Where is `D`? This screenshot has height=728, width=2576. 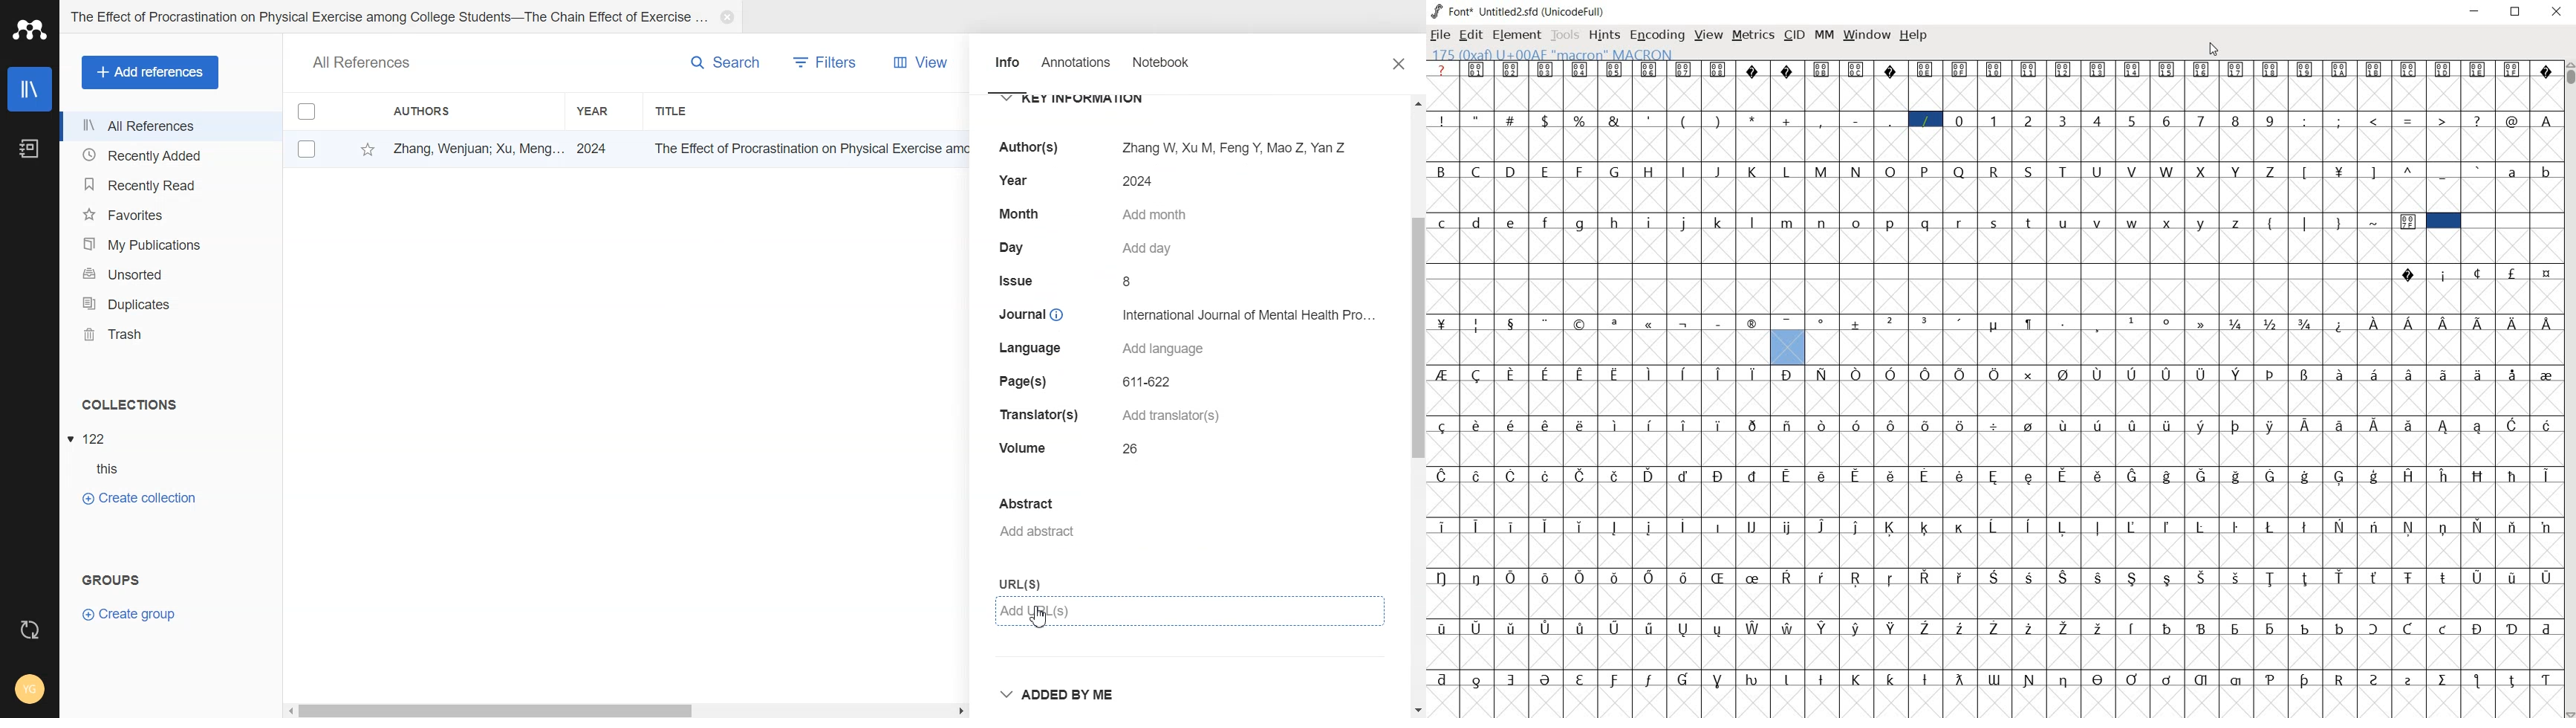
D is located at coordinates (1512, 172).